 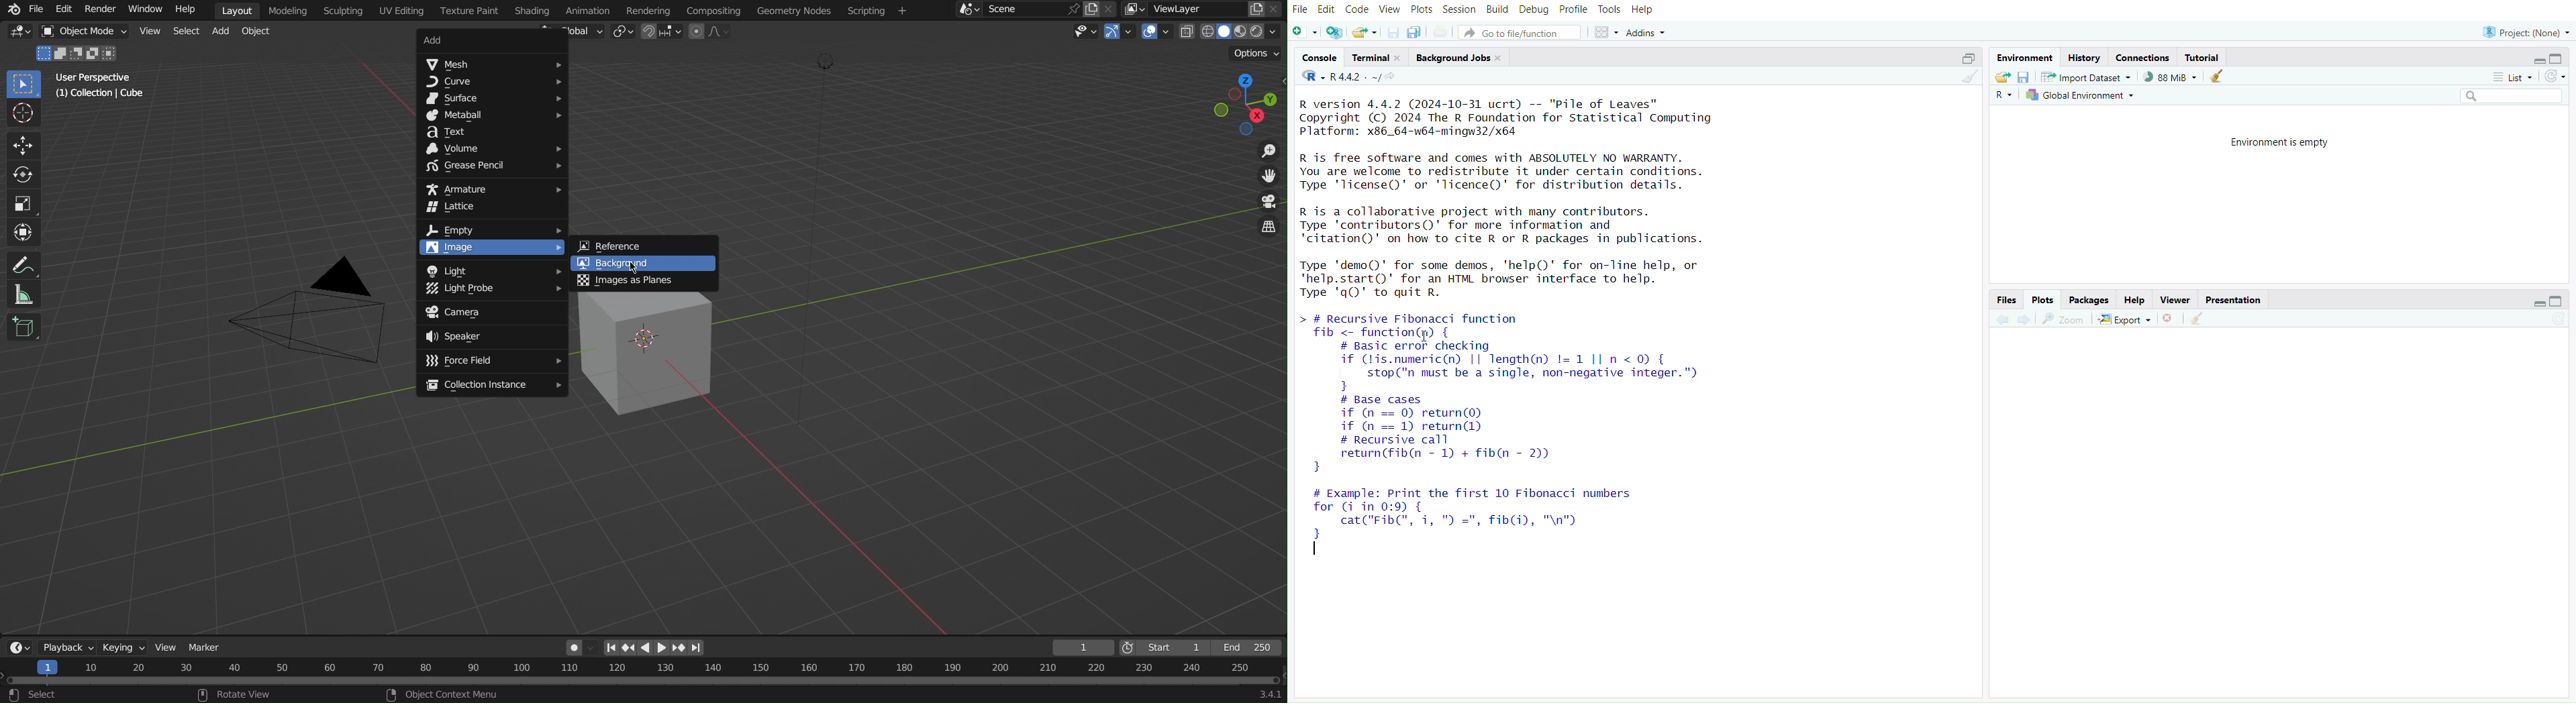 I want to click on tutorial, so click(x=2205, y=58).